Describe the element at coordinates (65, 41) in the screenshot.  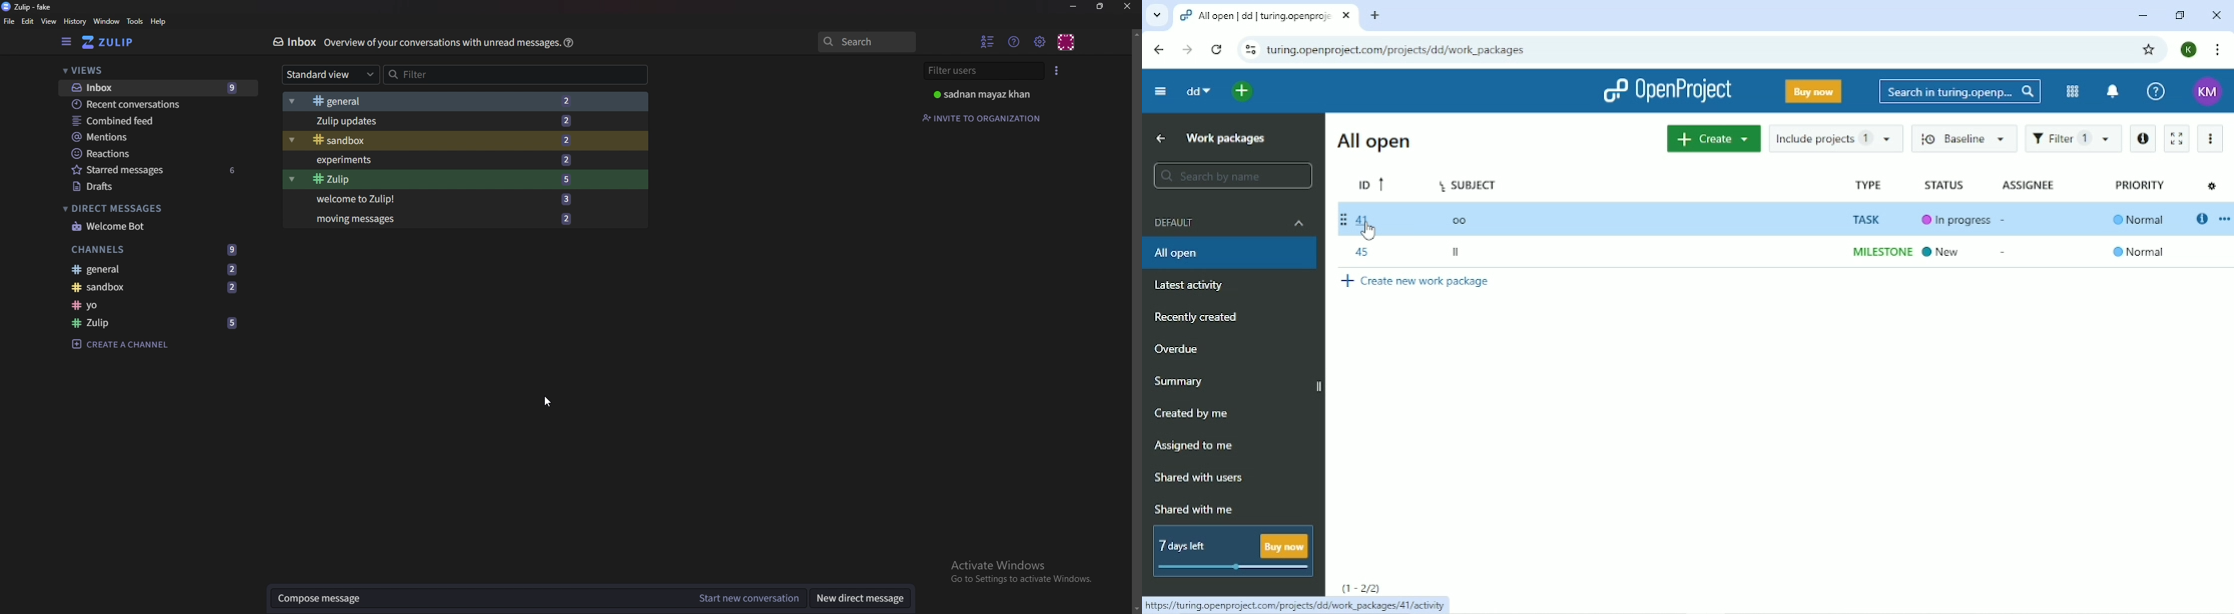
I see `hide left sidebar` at that location.